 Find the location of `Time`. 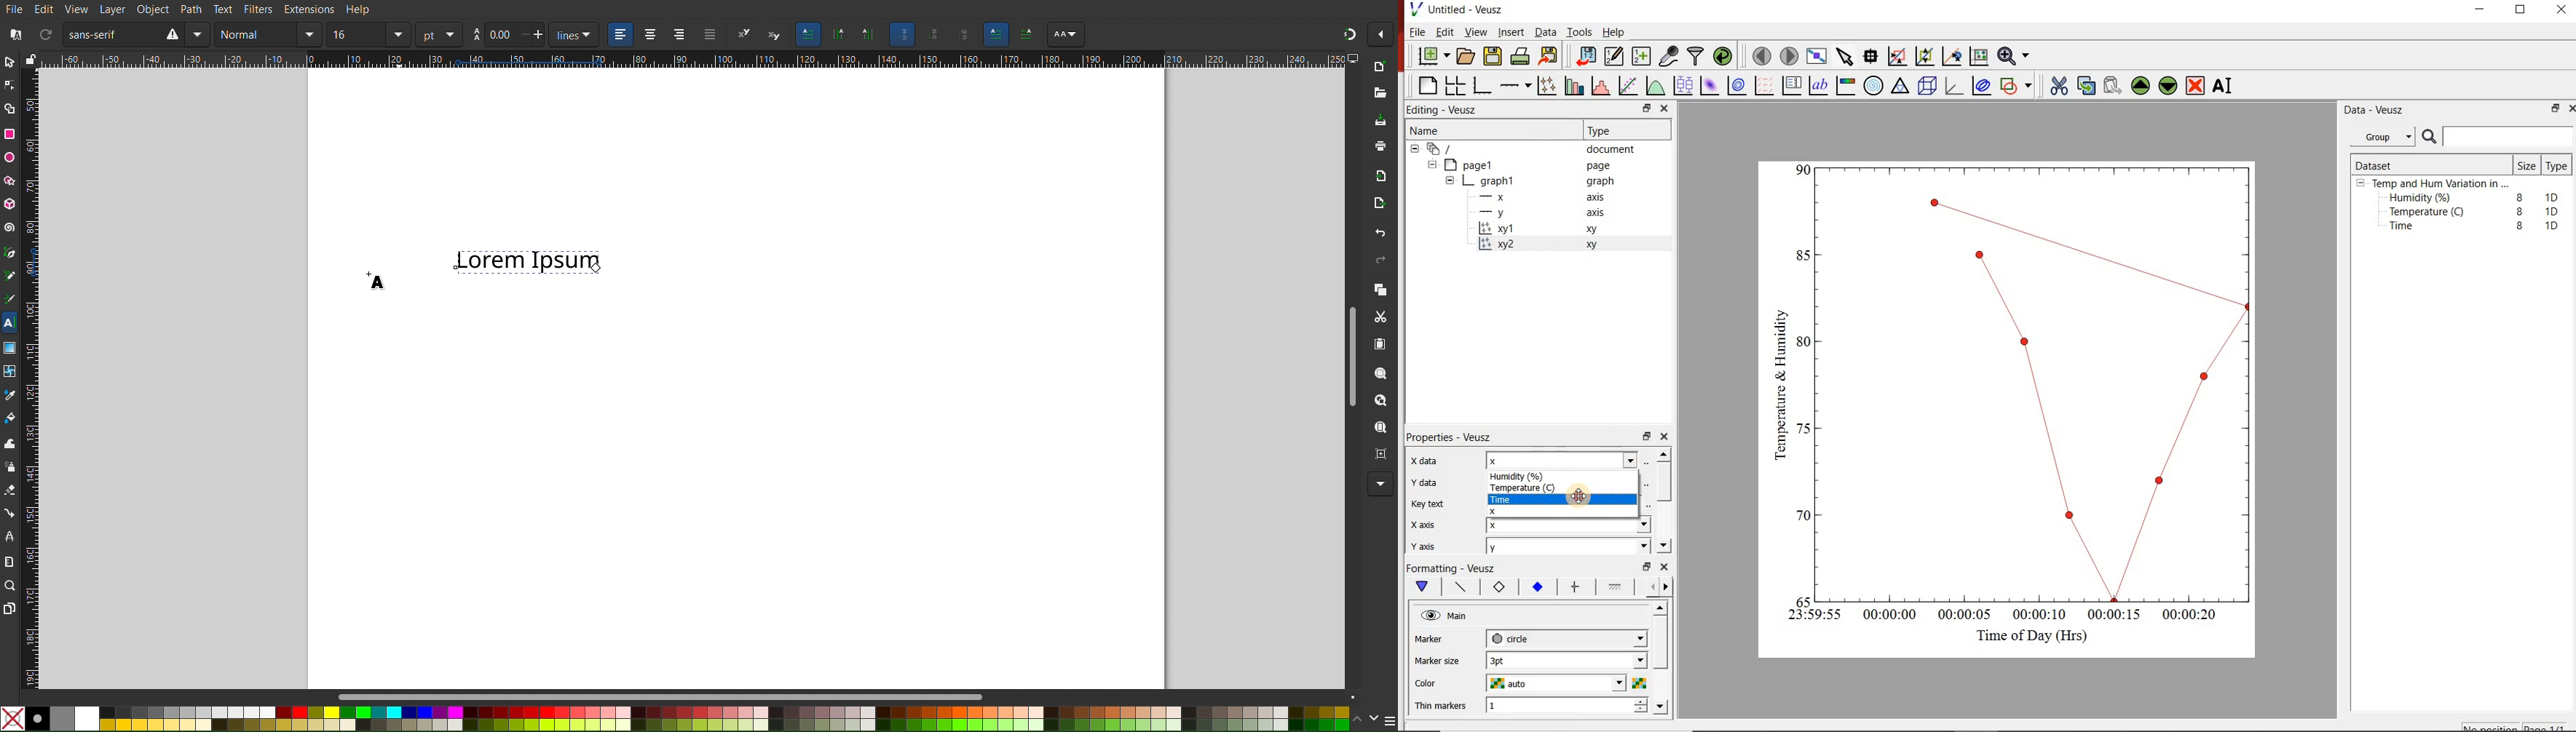

Time is located at coordinates (1521, 498).